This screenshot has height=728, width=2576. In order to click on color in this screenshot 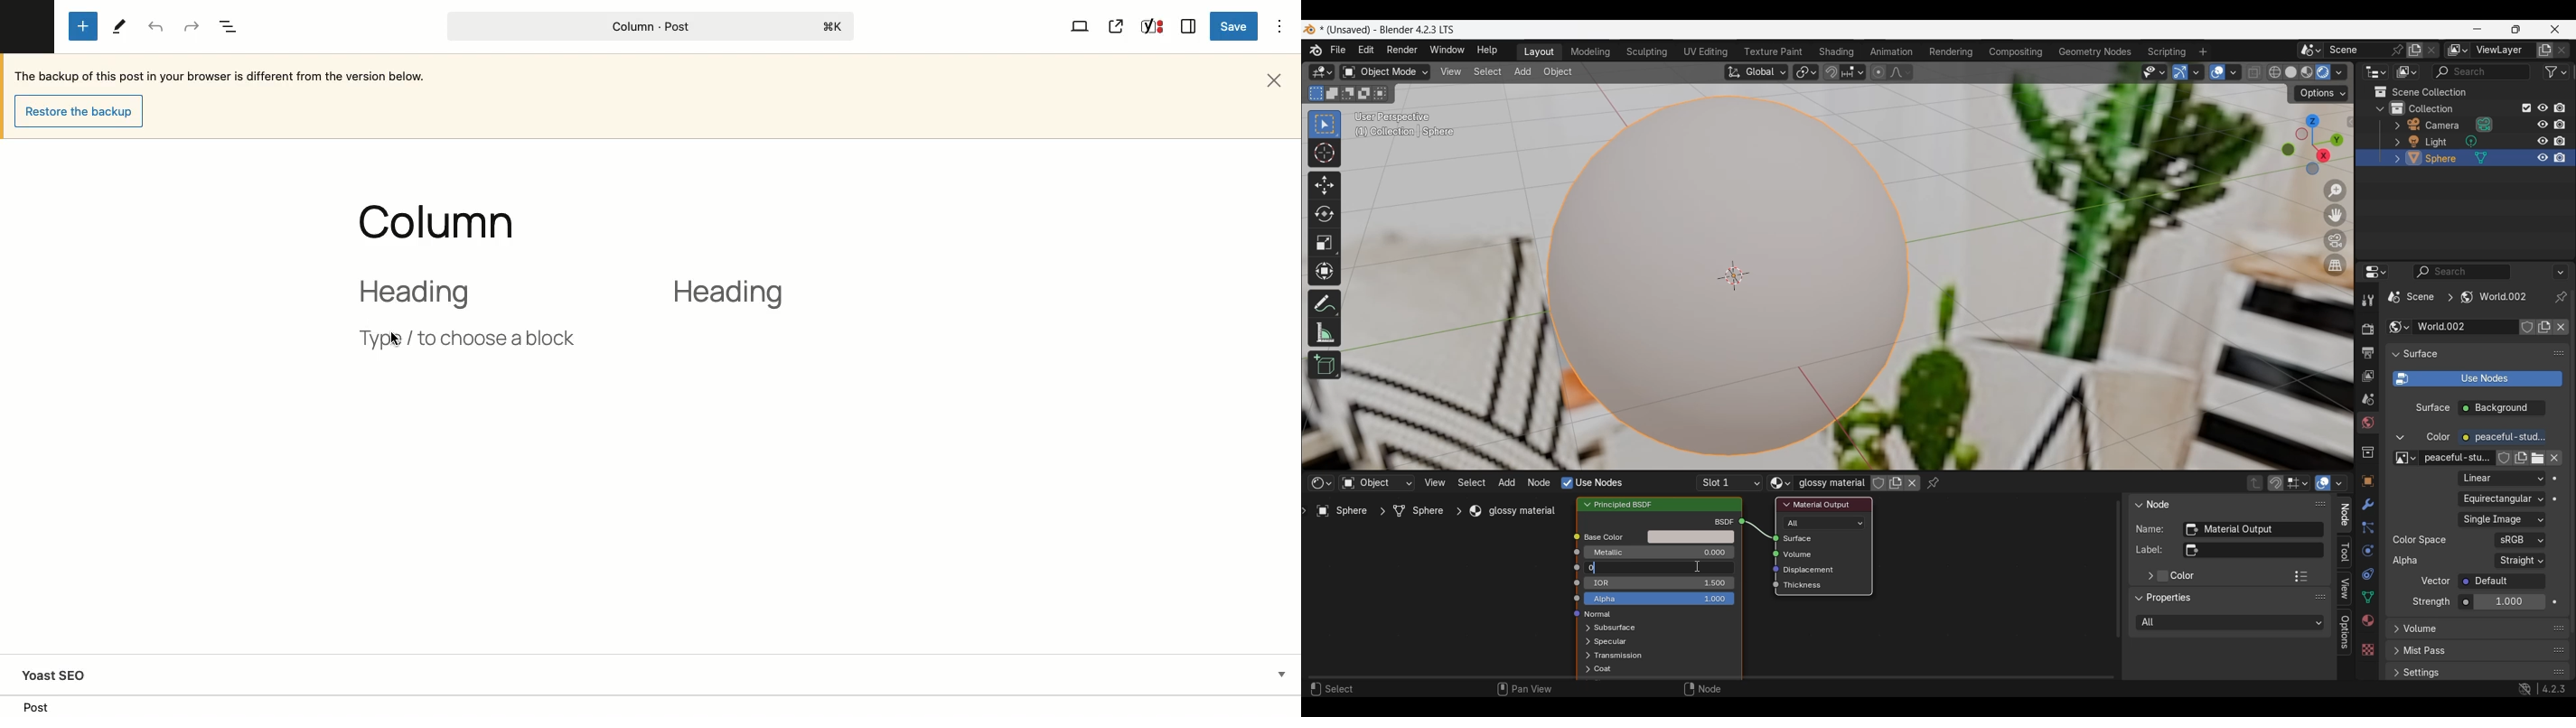, I will do `click(2439, 438)`.